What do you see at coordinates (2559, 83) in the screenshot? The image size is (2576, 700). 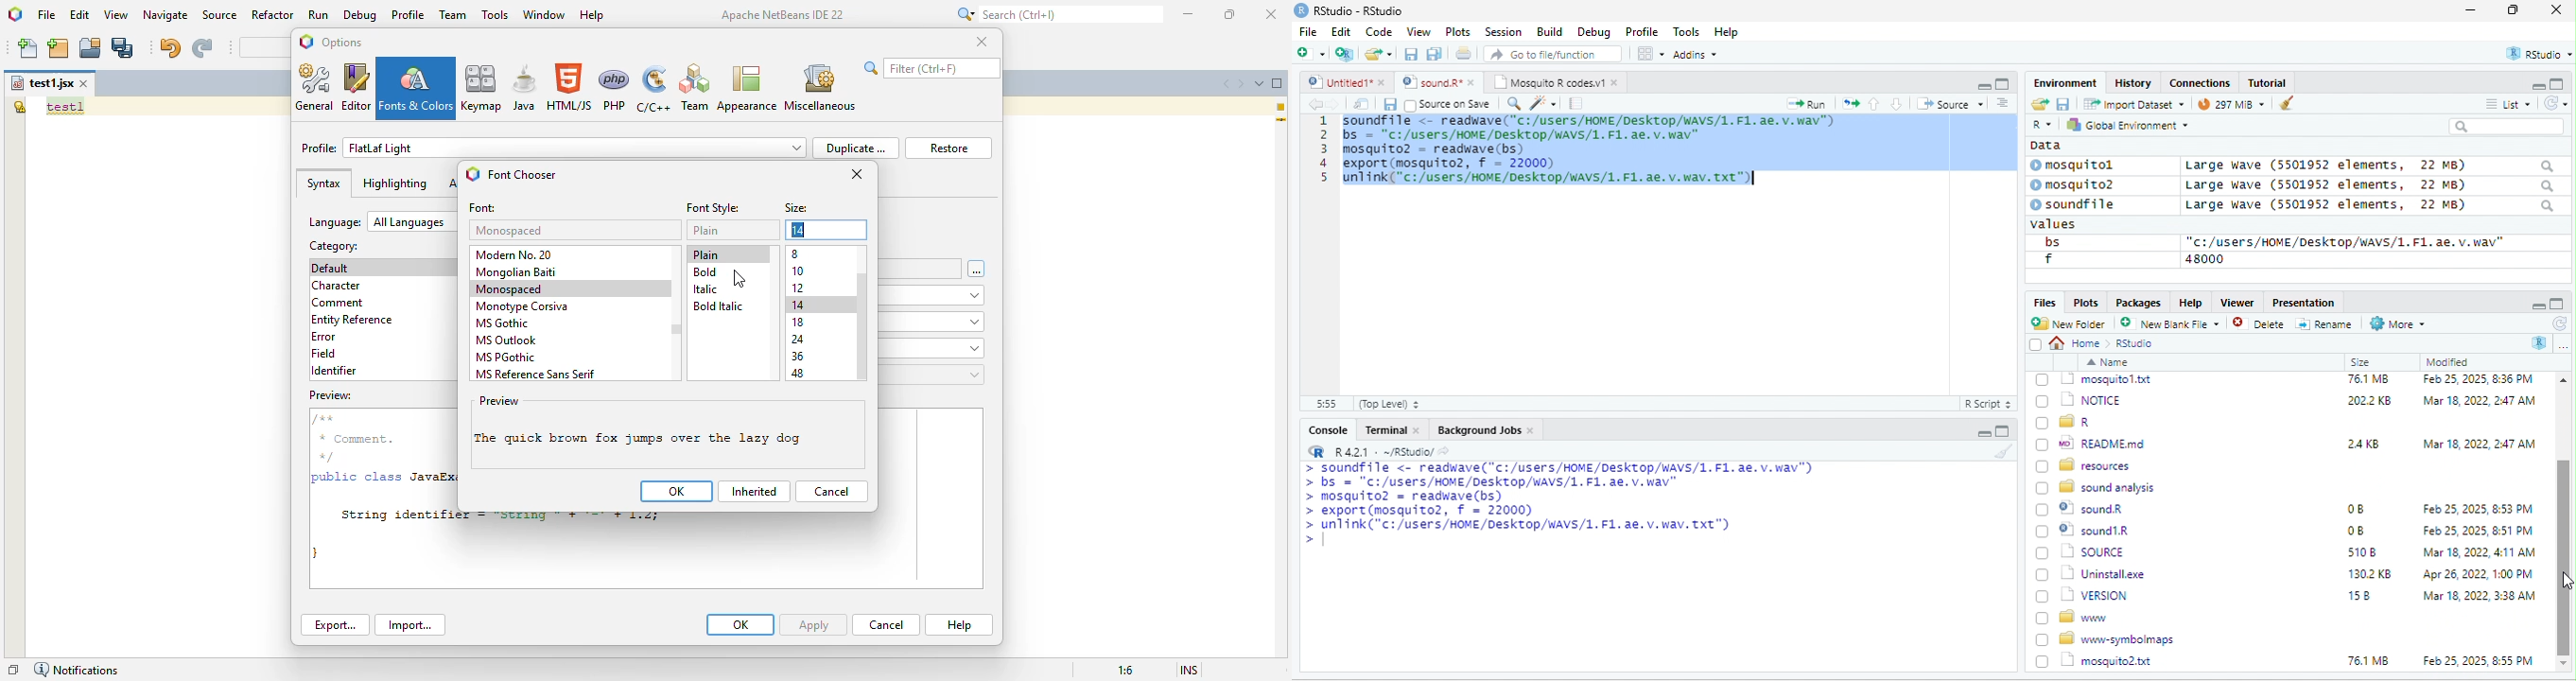 I see `maximize` at bounding box center [2559, 83].